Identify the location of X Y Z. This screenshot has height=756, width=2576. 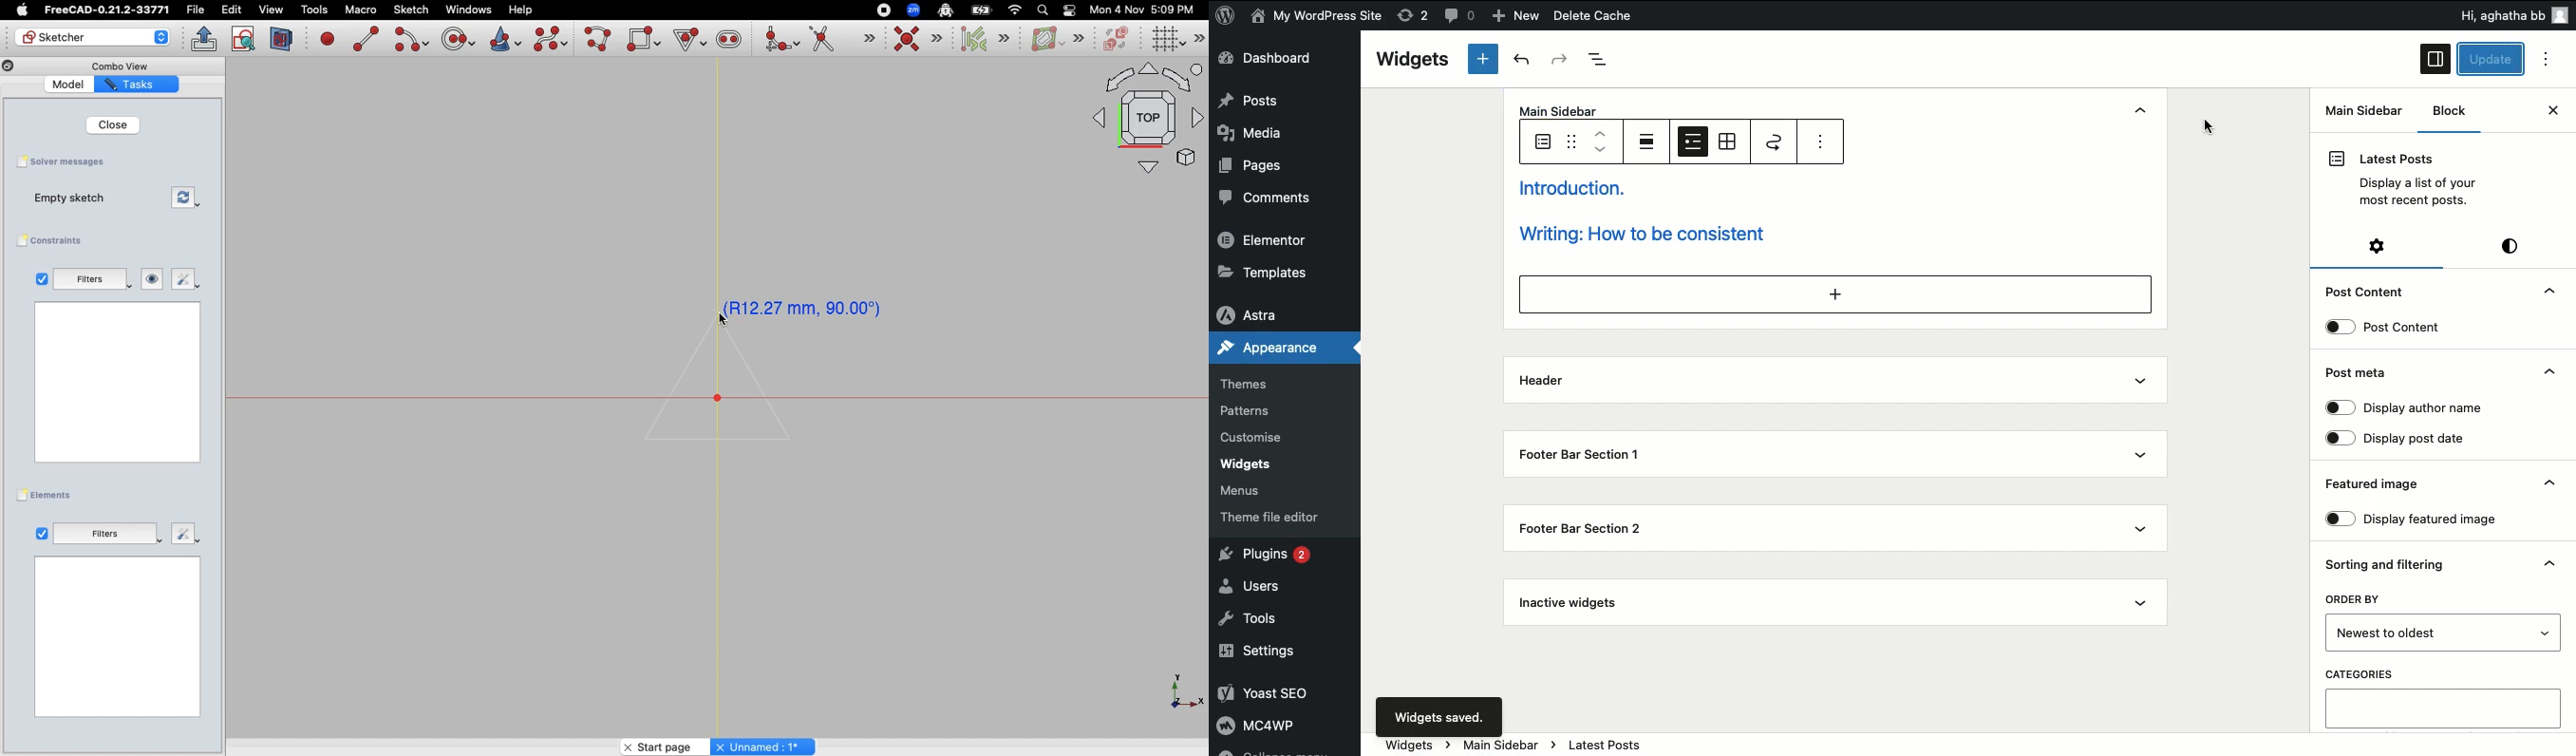
(1176, 692).